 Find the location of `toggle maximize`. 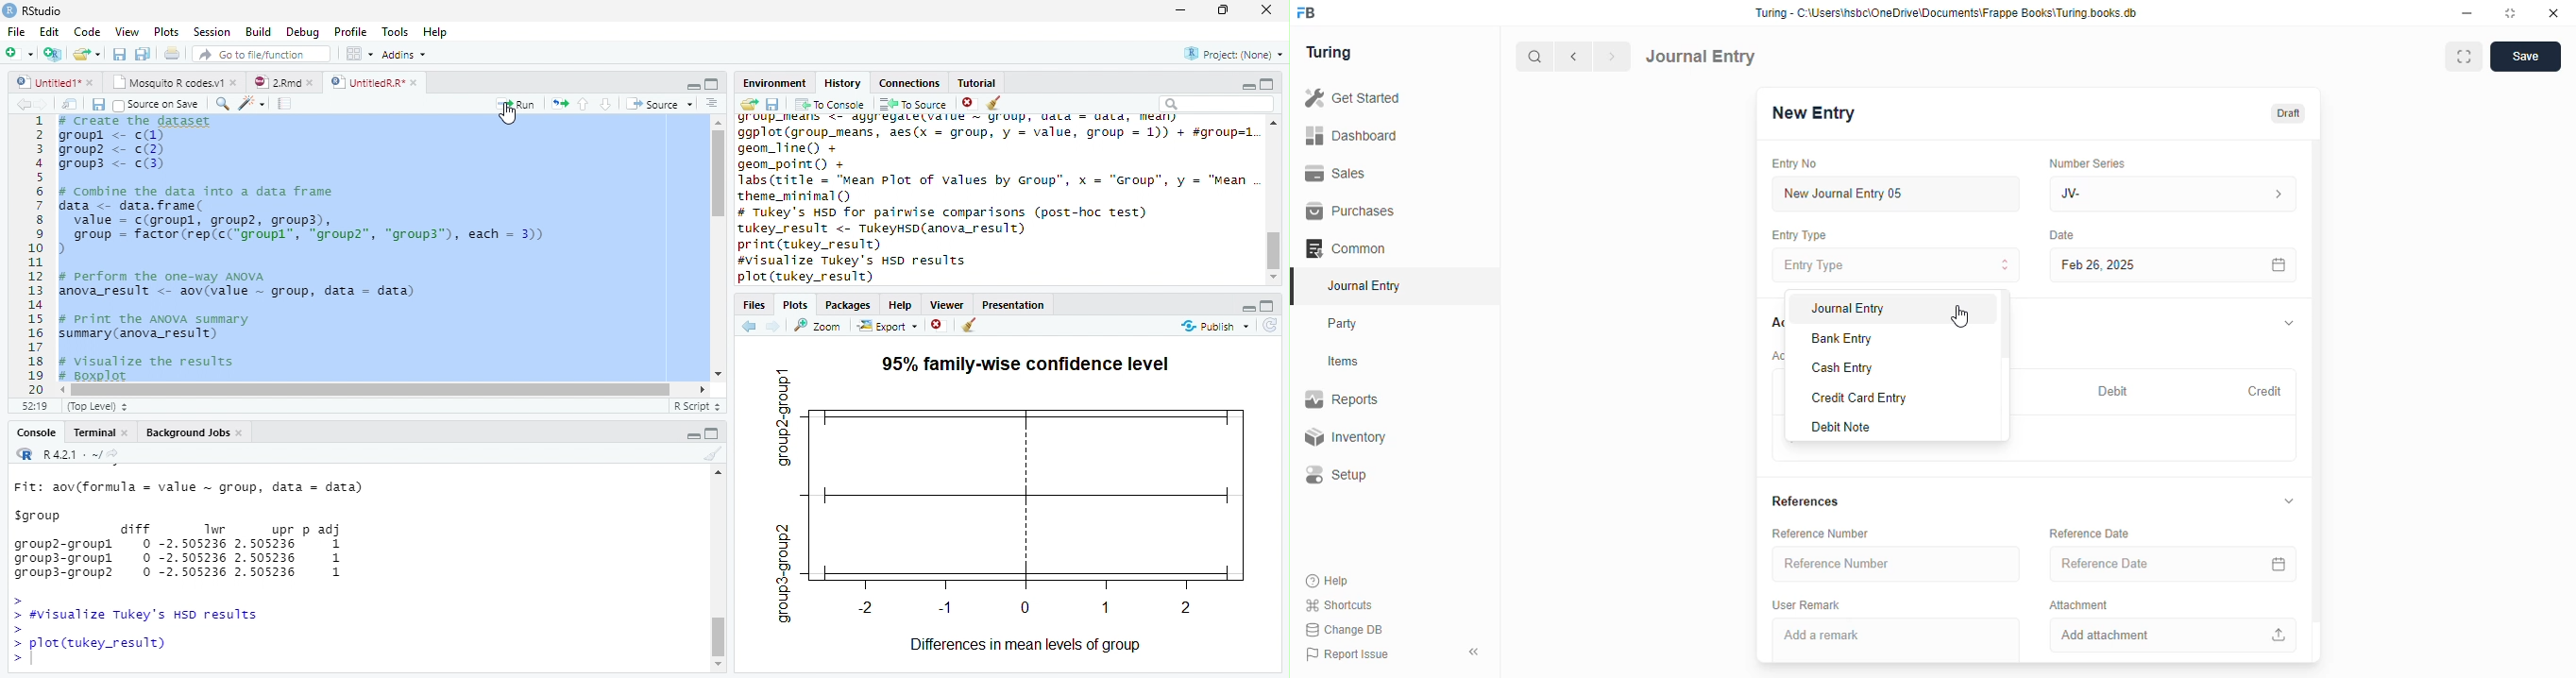

toggle maximize is located at coordinates (2510, 13).